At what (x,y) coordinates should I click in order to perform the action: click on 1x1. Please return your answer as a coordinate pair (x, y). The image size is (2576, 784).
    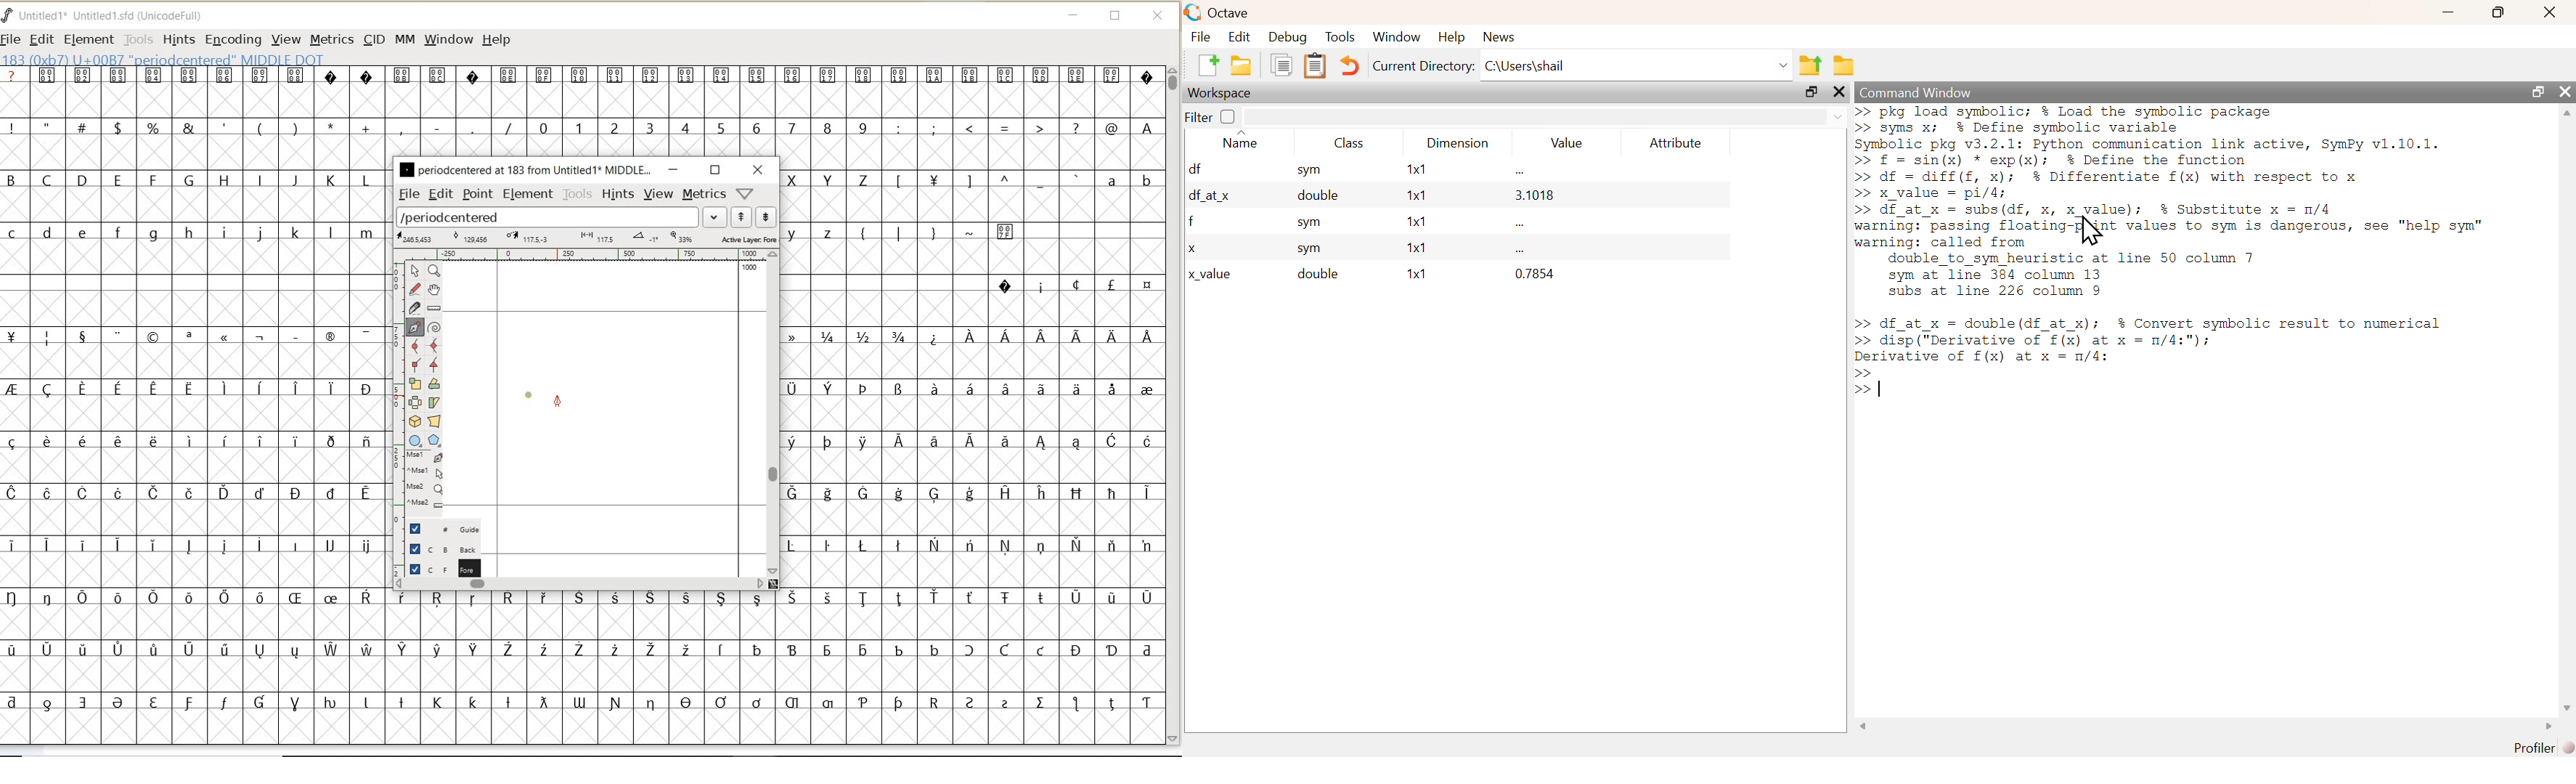
    Looking at the image, I should click on (1417, 196).